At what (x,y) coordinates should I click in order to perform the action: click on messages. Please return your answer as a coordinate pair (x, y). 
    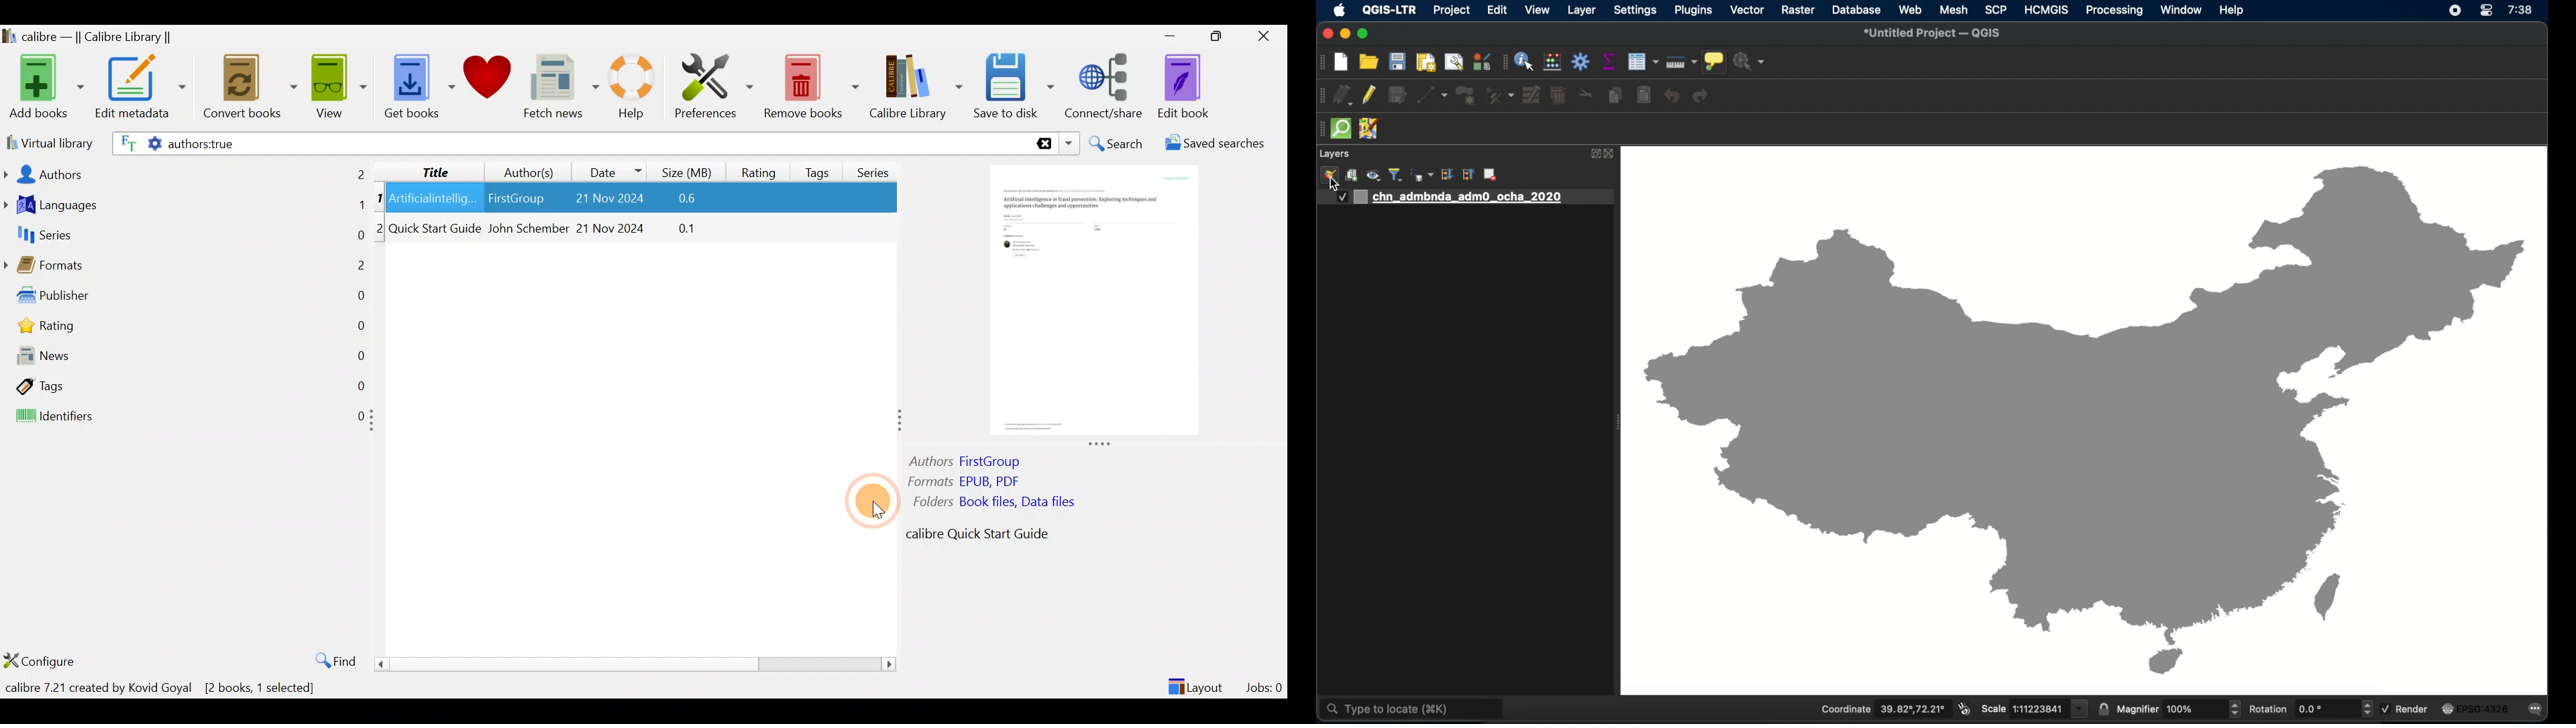
    Looking at the image, I should click on (2535, 709).